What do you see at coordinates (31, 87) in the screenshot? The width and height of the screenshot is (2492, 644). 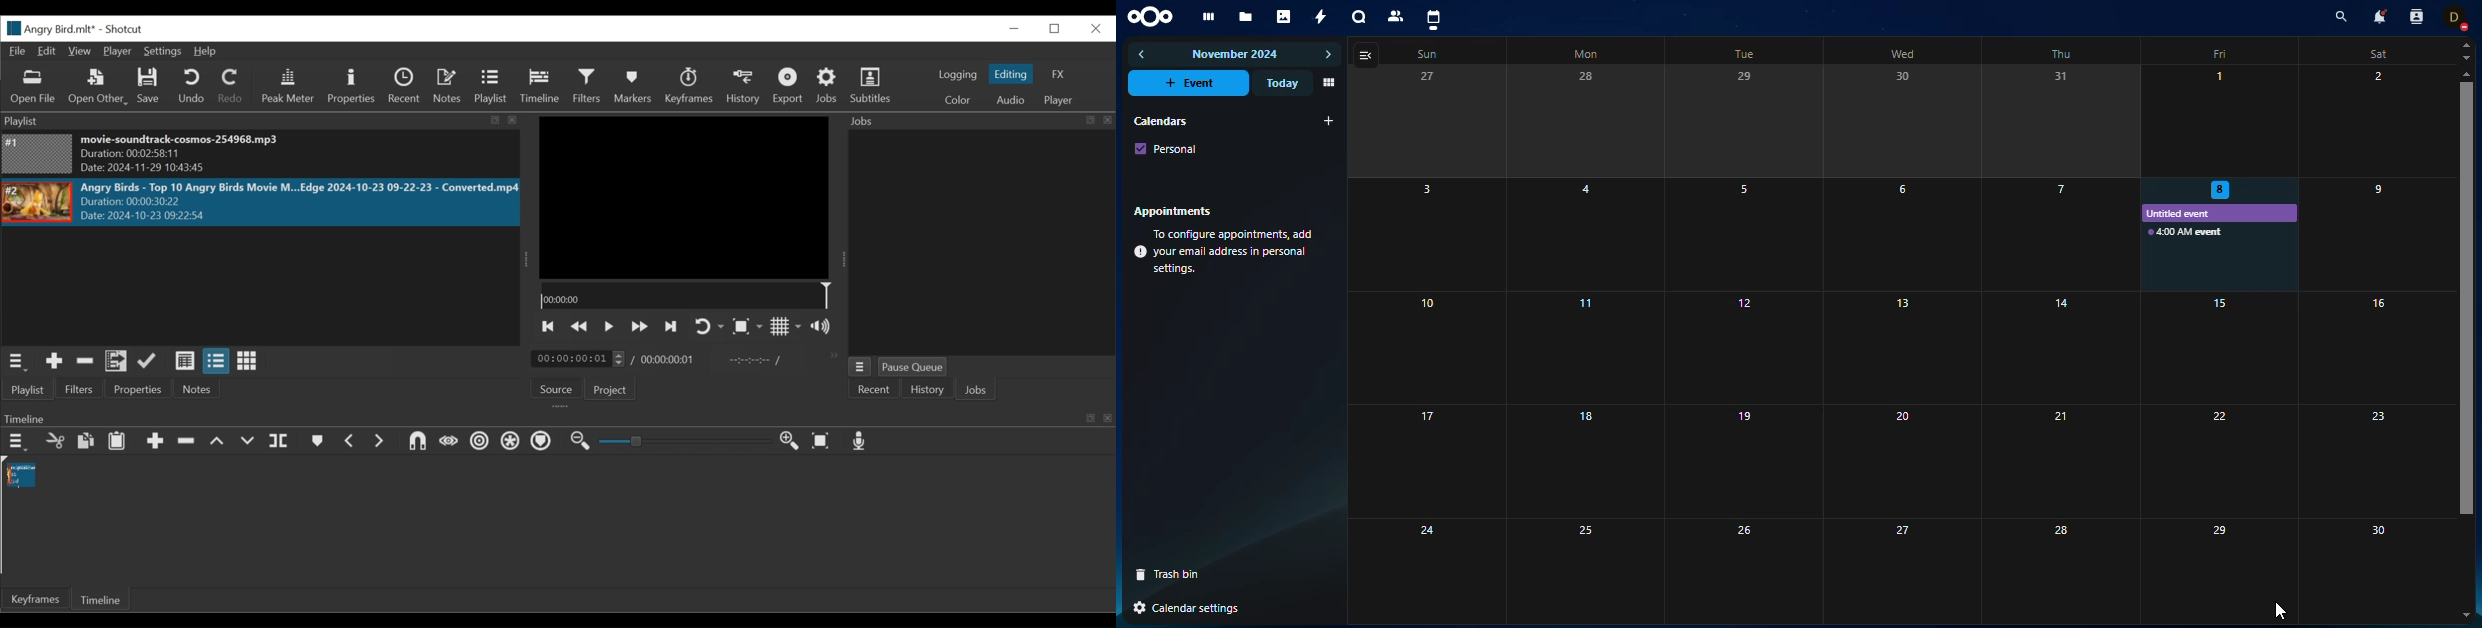 I see `Open File` at bounding box center [31, 87].